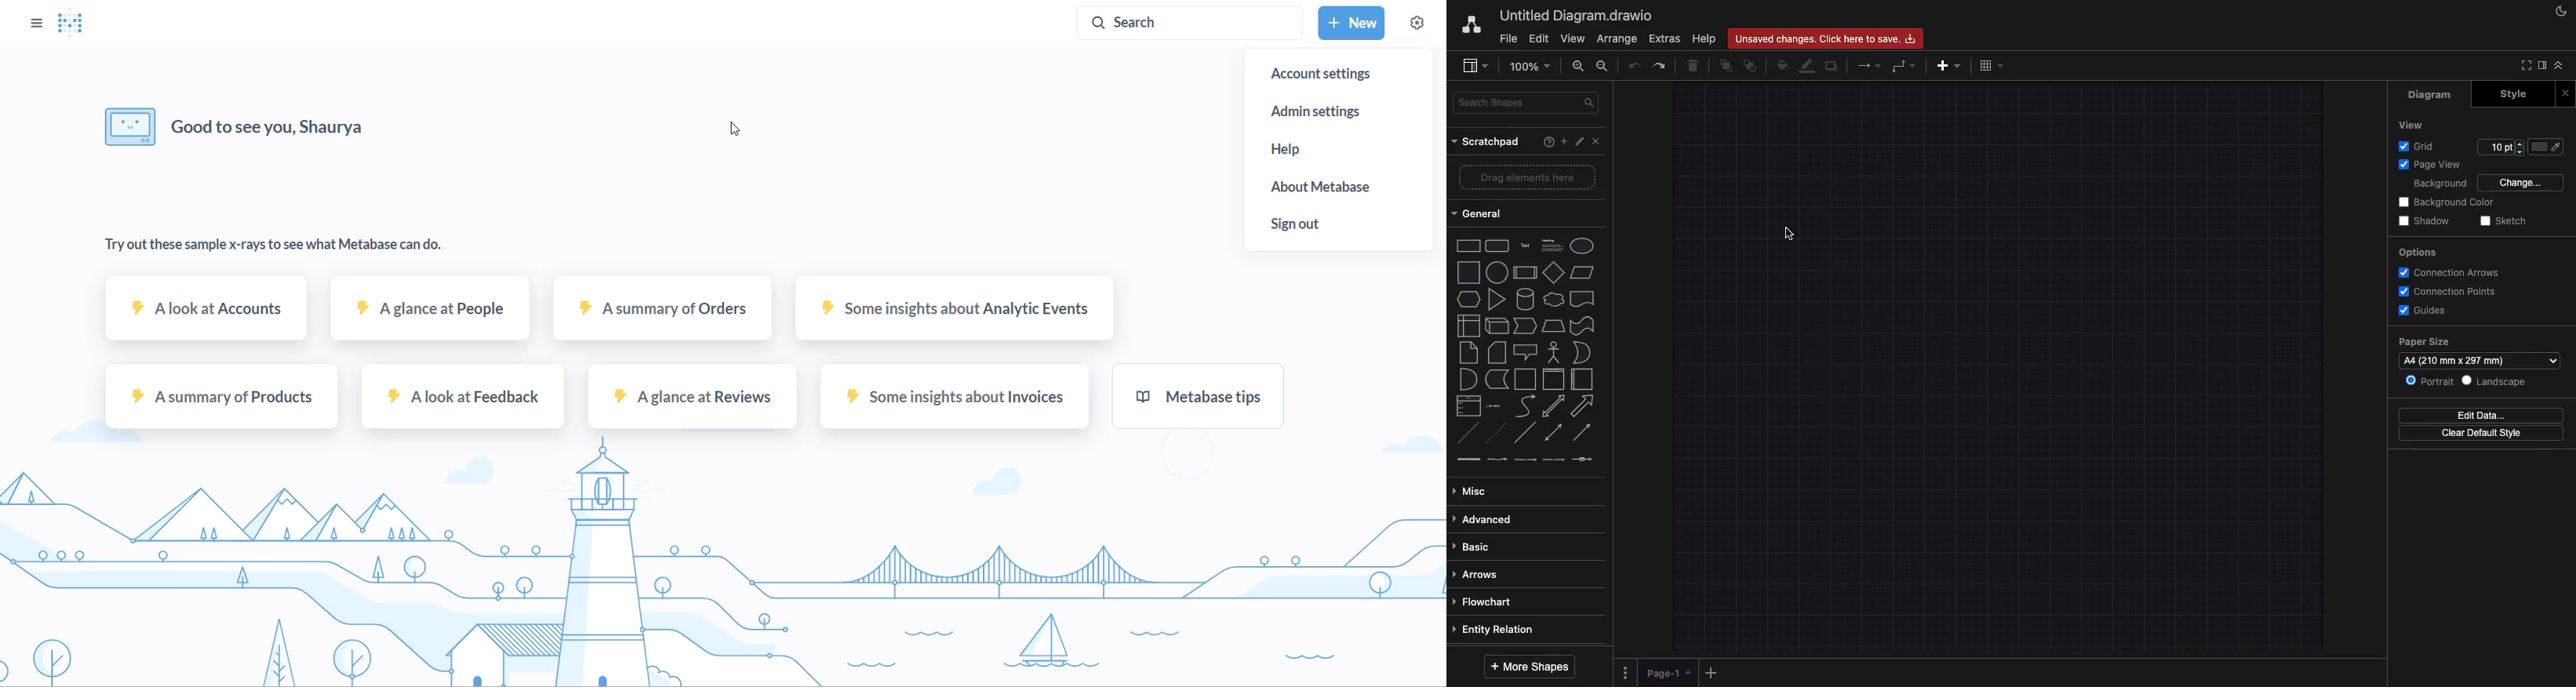 Image resolution: width=2576 pixels, height=700 pixels. What do you see at coordinates (1705, 38) in the screenshot?
I see `Help` at bounding box center [1705, 38].